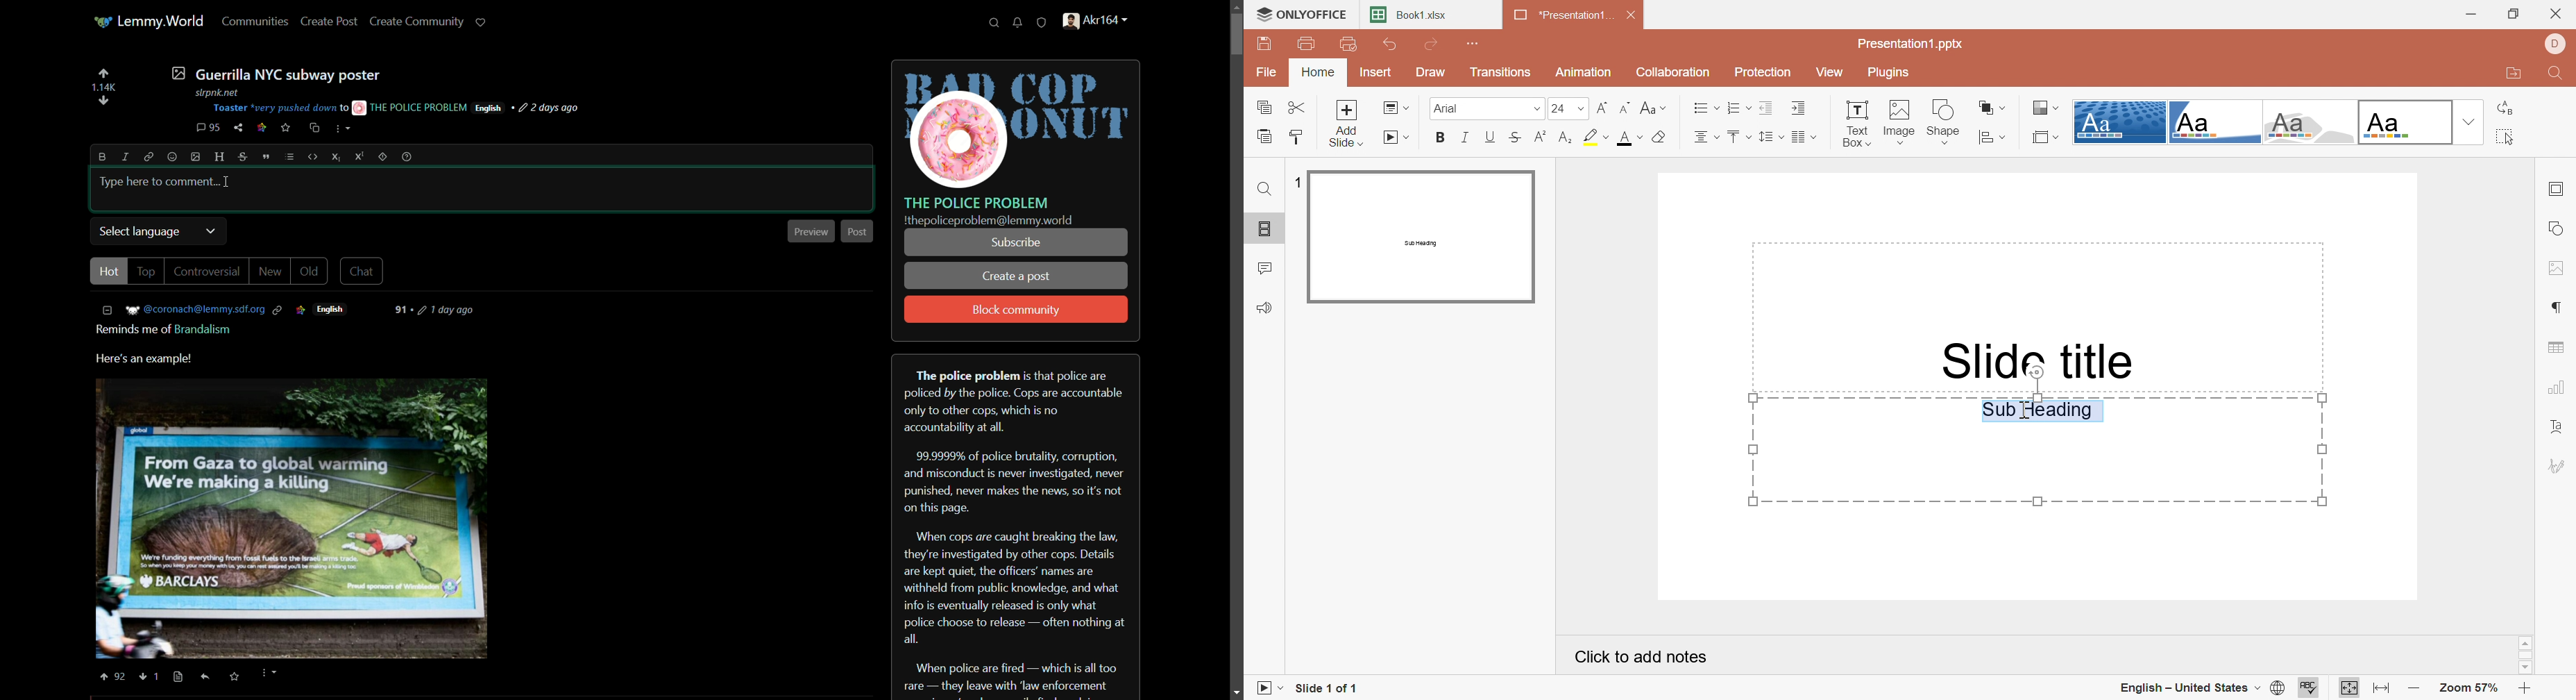 This screenshot has width=2576, height=700. What do you see at coordinates (1806, 137) in the screenshot?
I see `Insert columns` at bounding box center [1806, 137].